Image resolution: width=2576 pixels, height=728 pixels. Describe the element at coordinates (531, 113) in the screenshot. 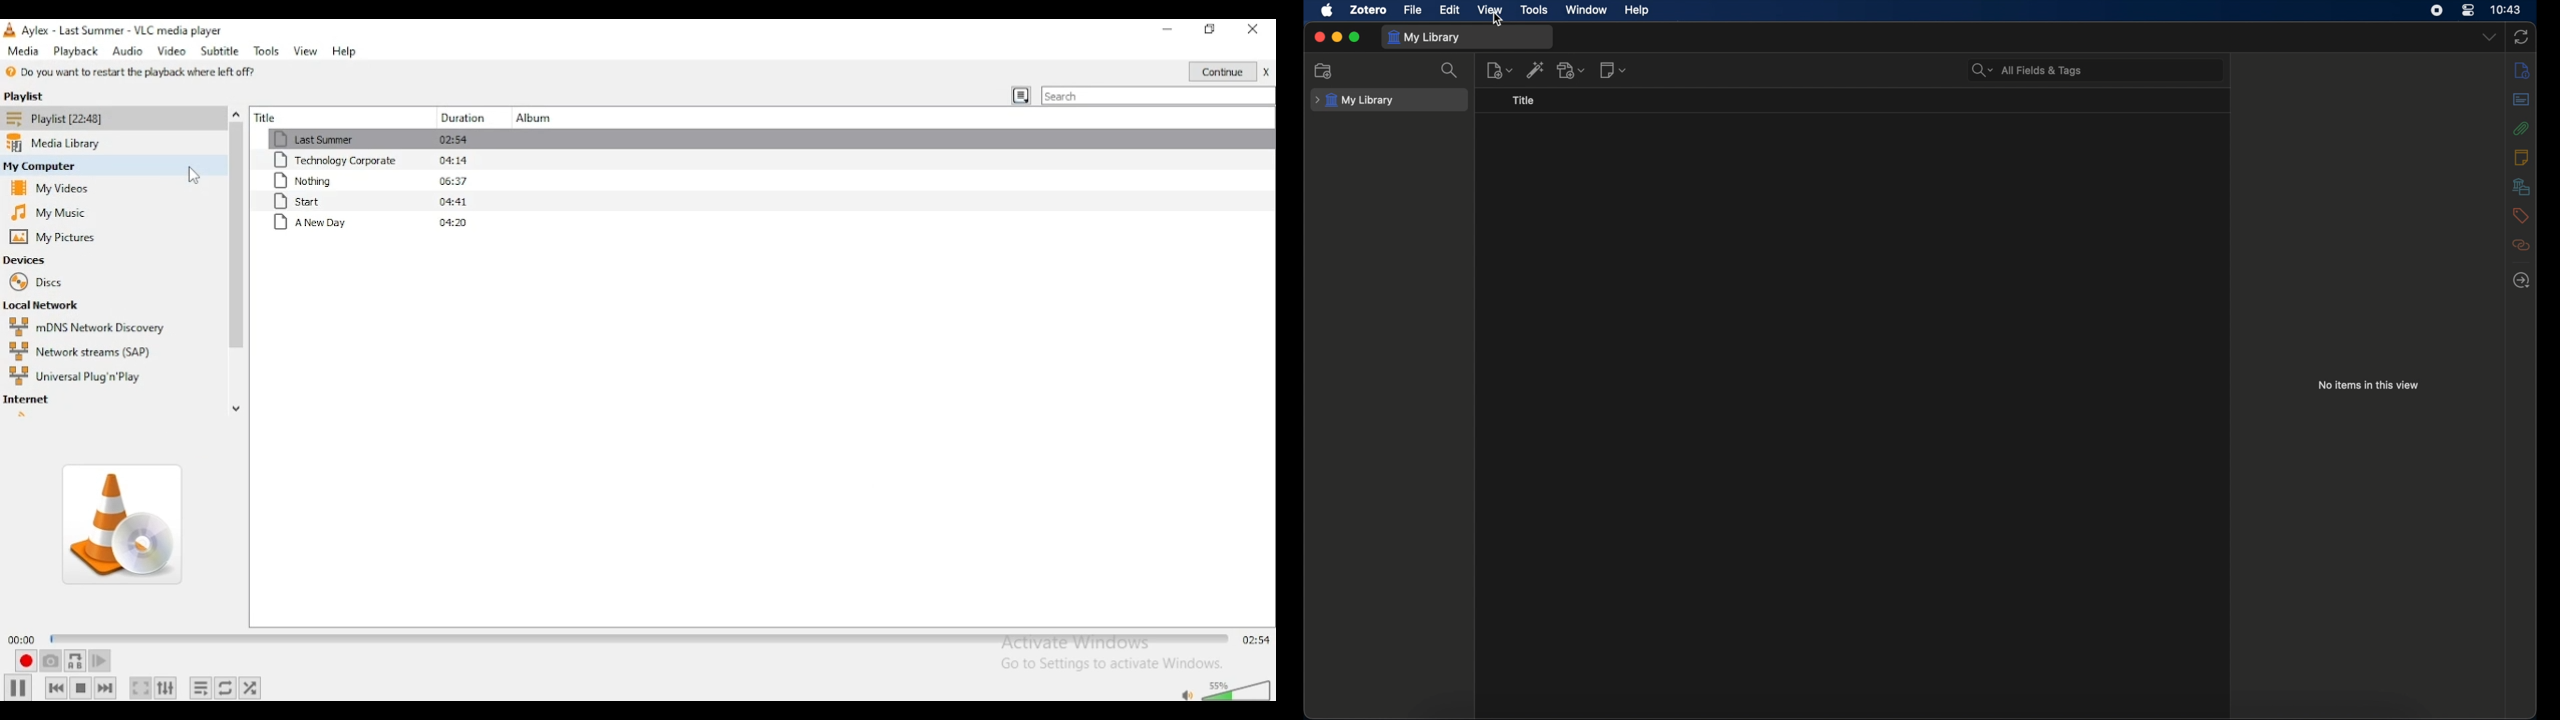

I see `album` at that location.